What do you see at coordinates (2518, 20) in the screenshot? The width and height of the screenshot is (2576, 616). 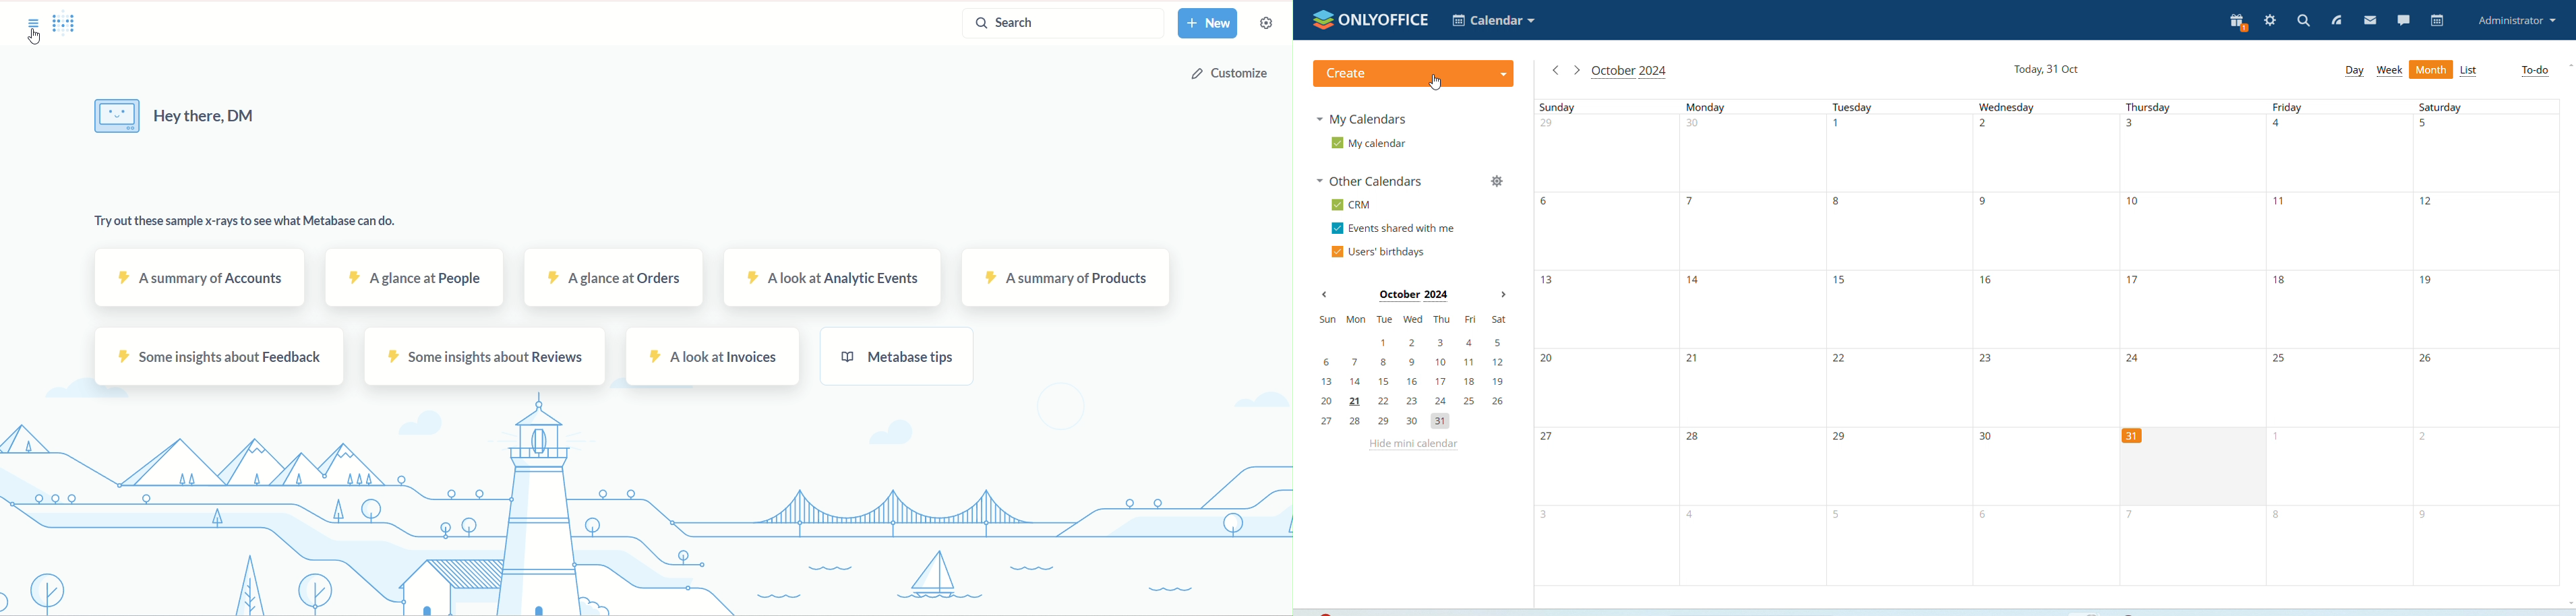 I see `administrator` at bounding box center [2518, 20].